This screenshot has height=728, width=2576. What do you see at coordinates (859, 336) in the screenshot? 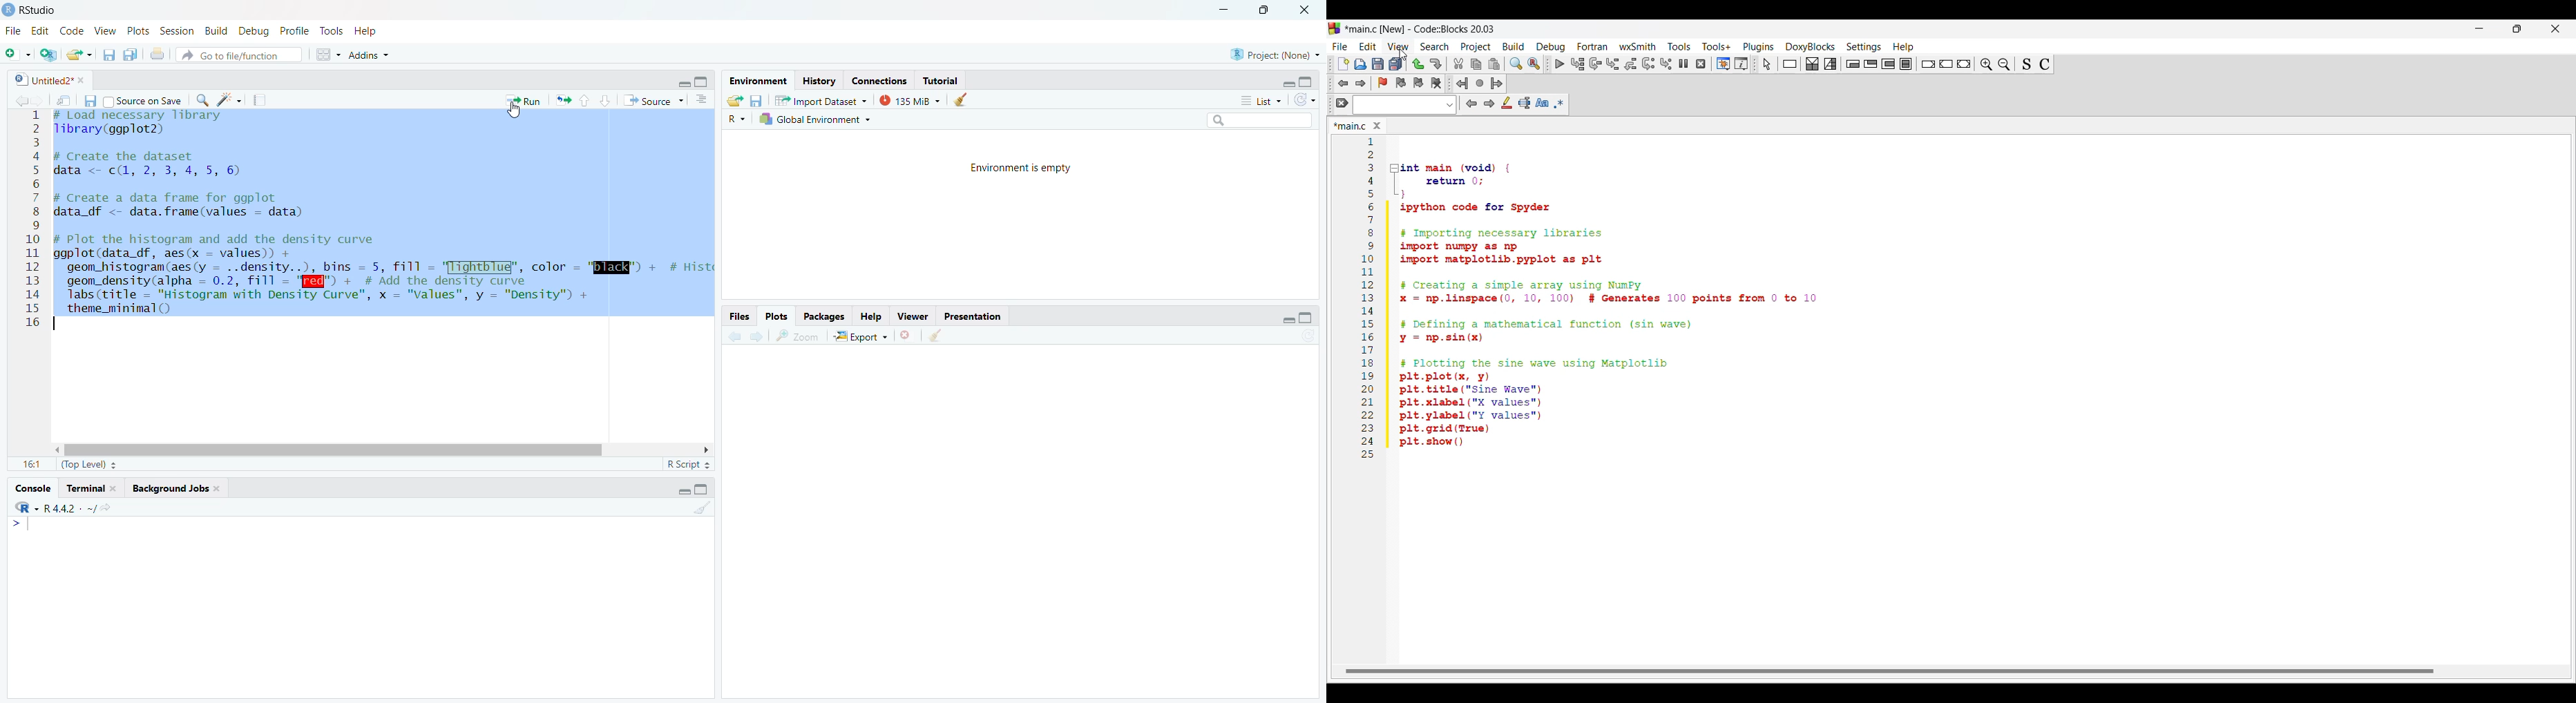
I see `export` at bounding box center [859, 336].